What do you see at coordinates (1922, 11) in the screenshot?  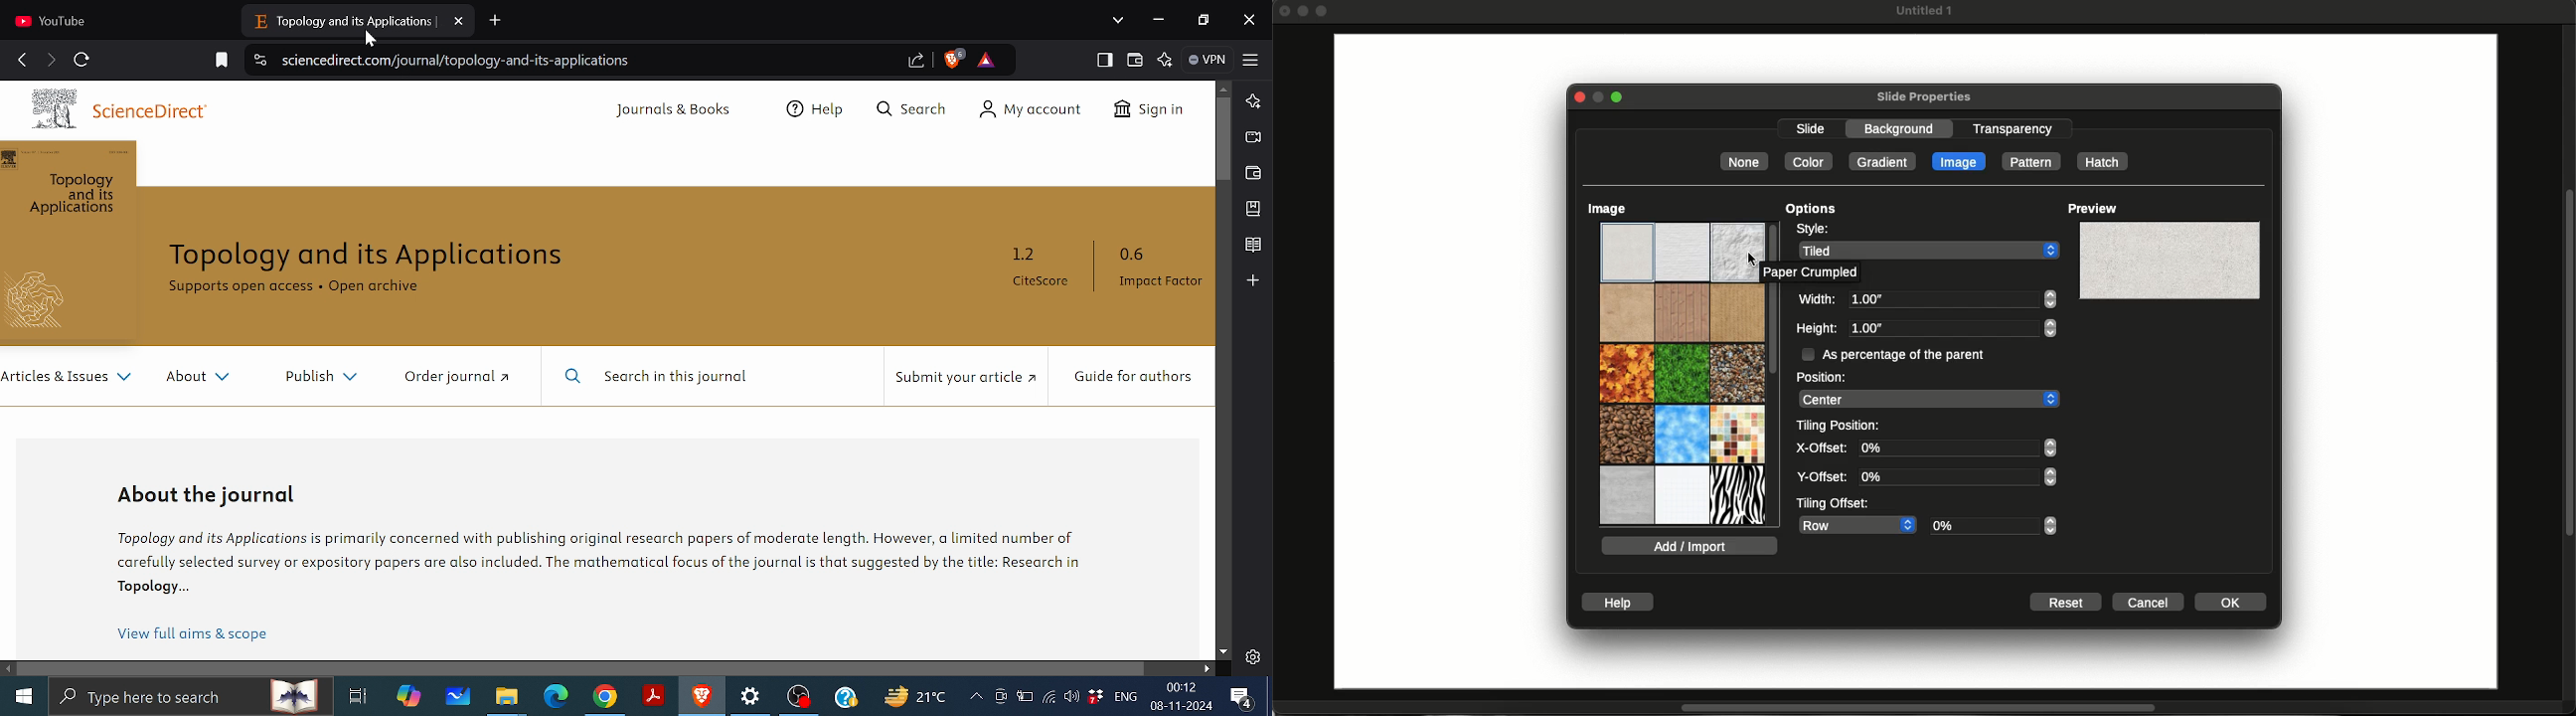 I see `Untitled 1` at bounding box center [1922, 11].